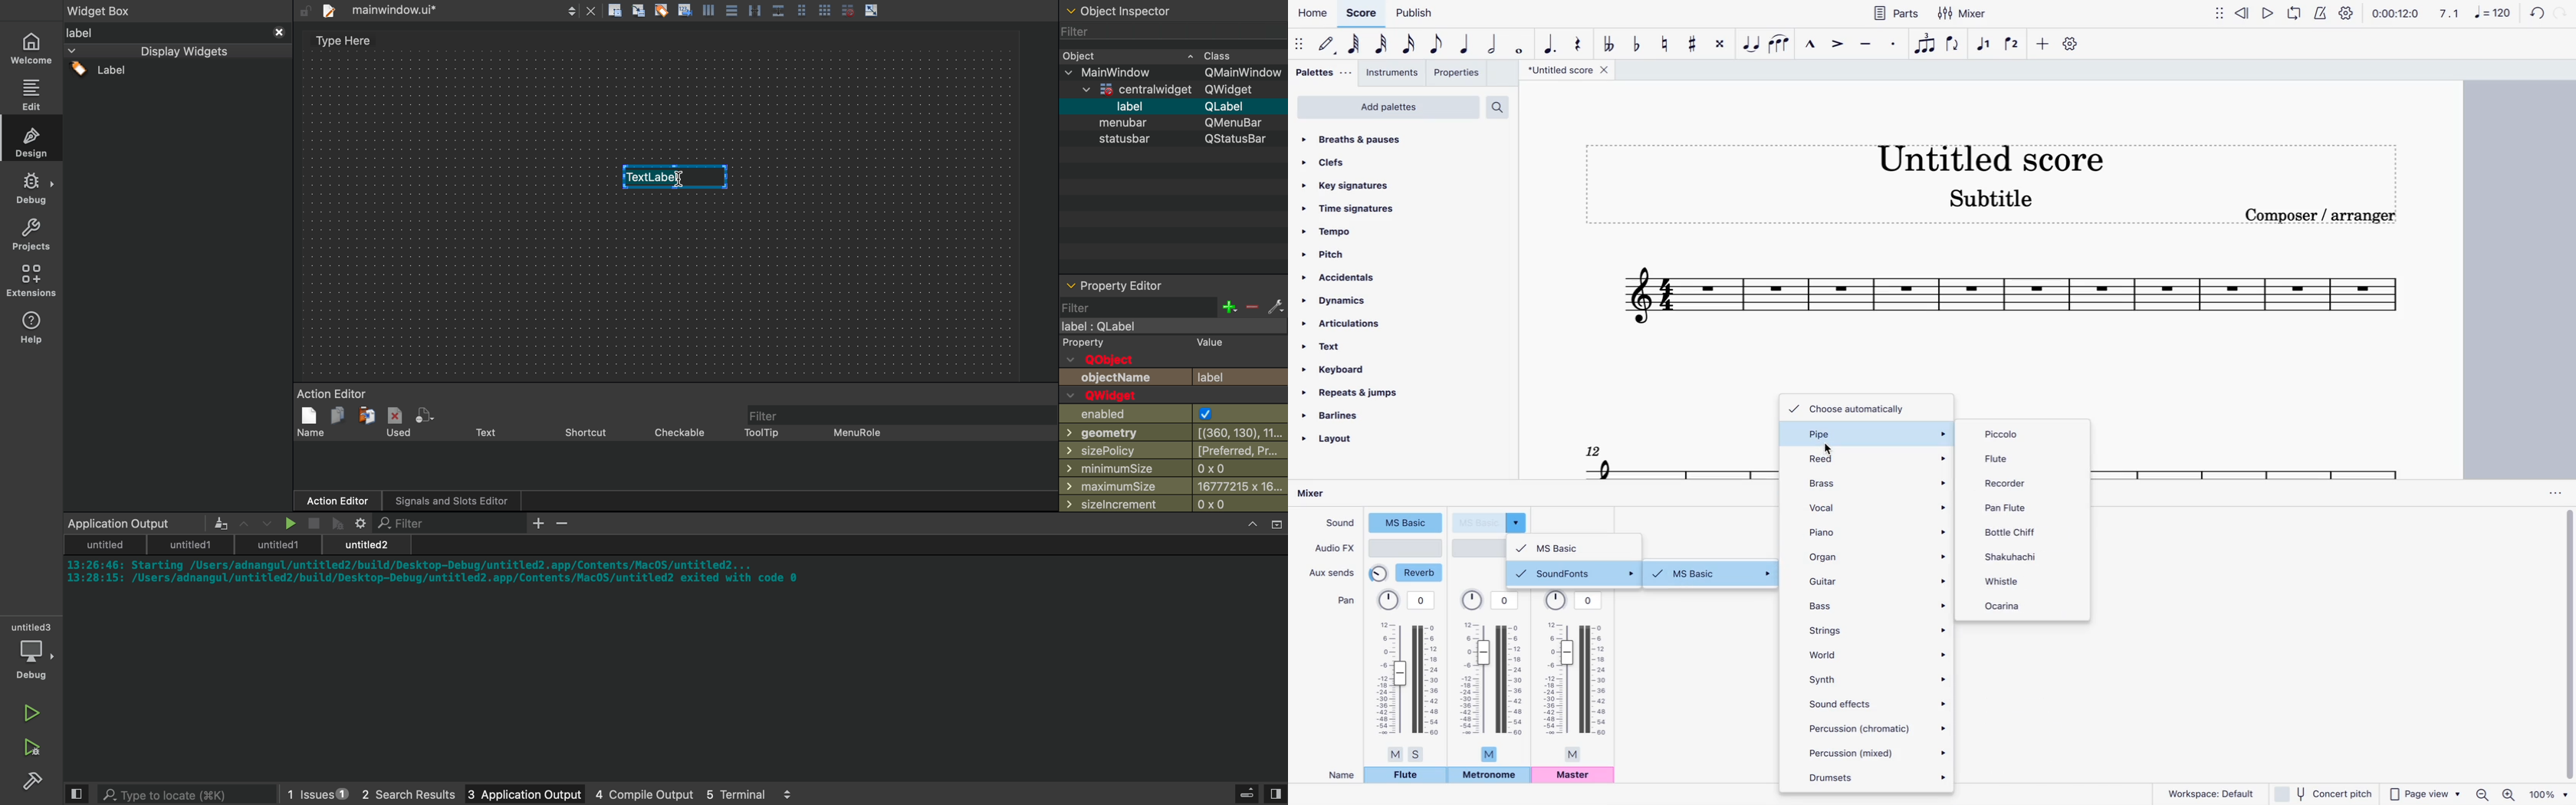 This screenshot has height=812, width=2576. Describe the element at coordinates (1577, 40) in the screenshot. I see `rest` at that location.